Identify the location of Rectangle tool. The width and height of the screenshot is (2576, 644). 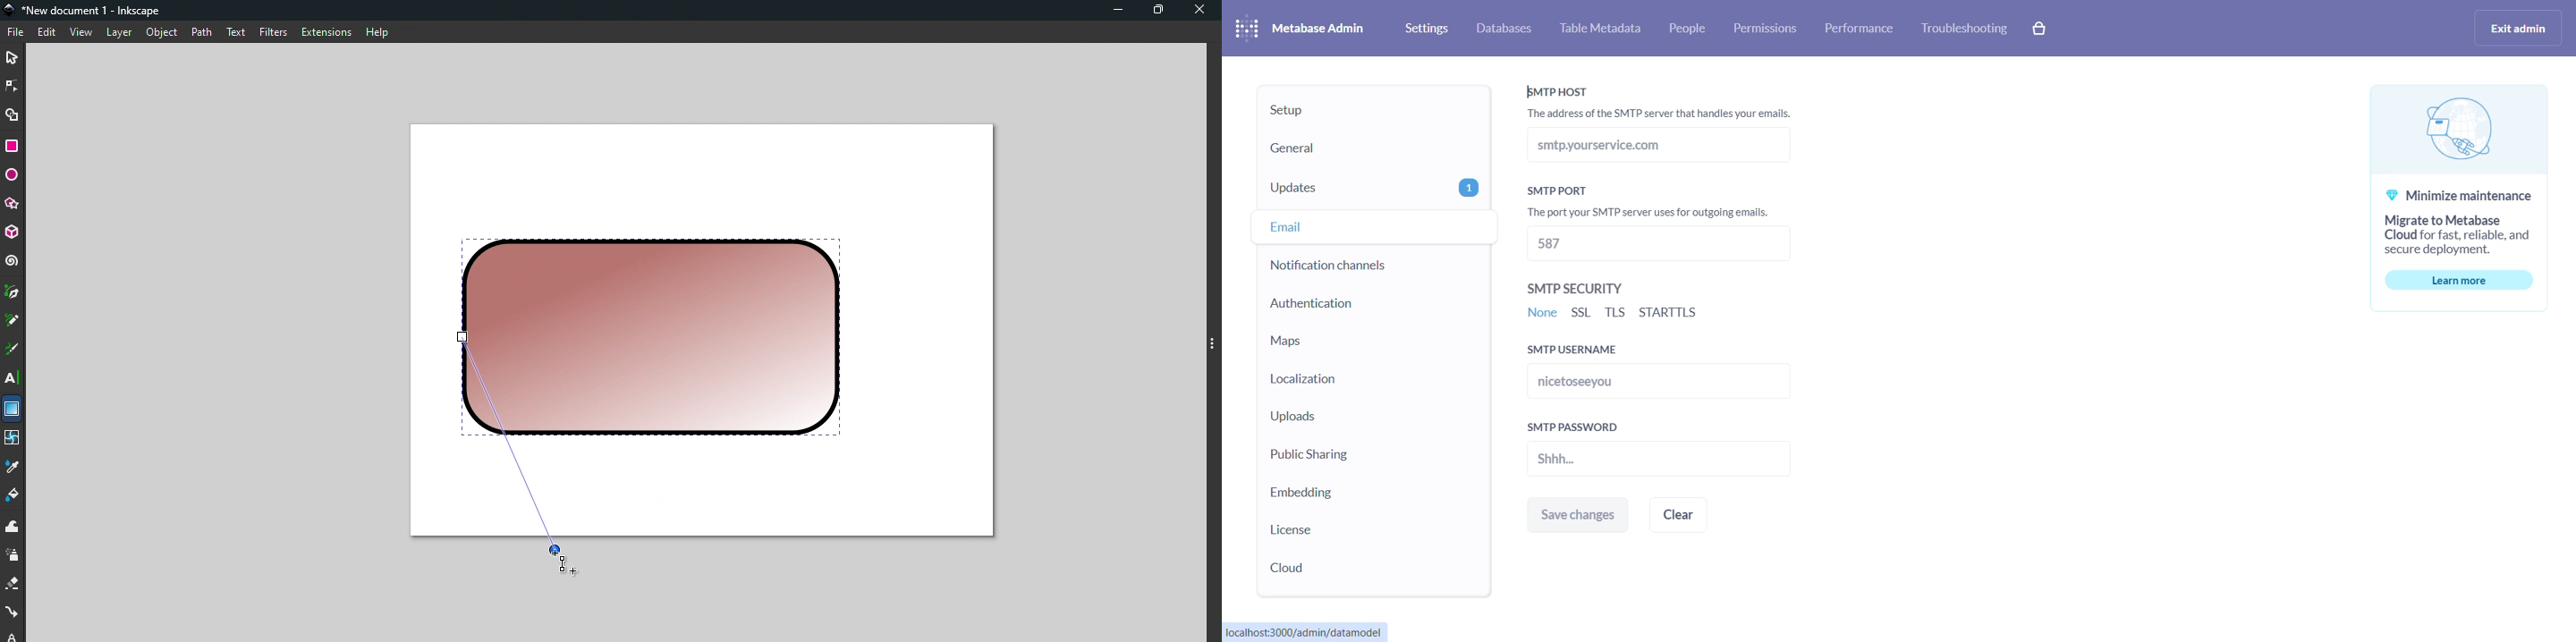
(15, 146).